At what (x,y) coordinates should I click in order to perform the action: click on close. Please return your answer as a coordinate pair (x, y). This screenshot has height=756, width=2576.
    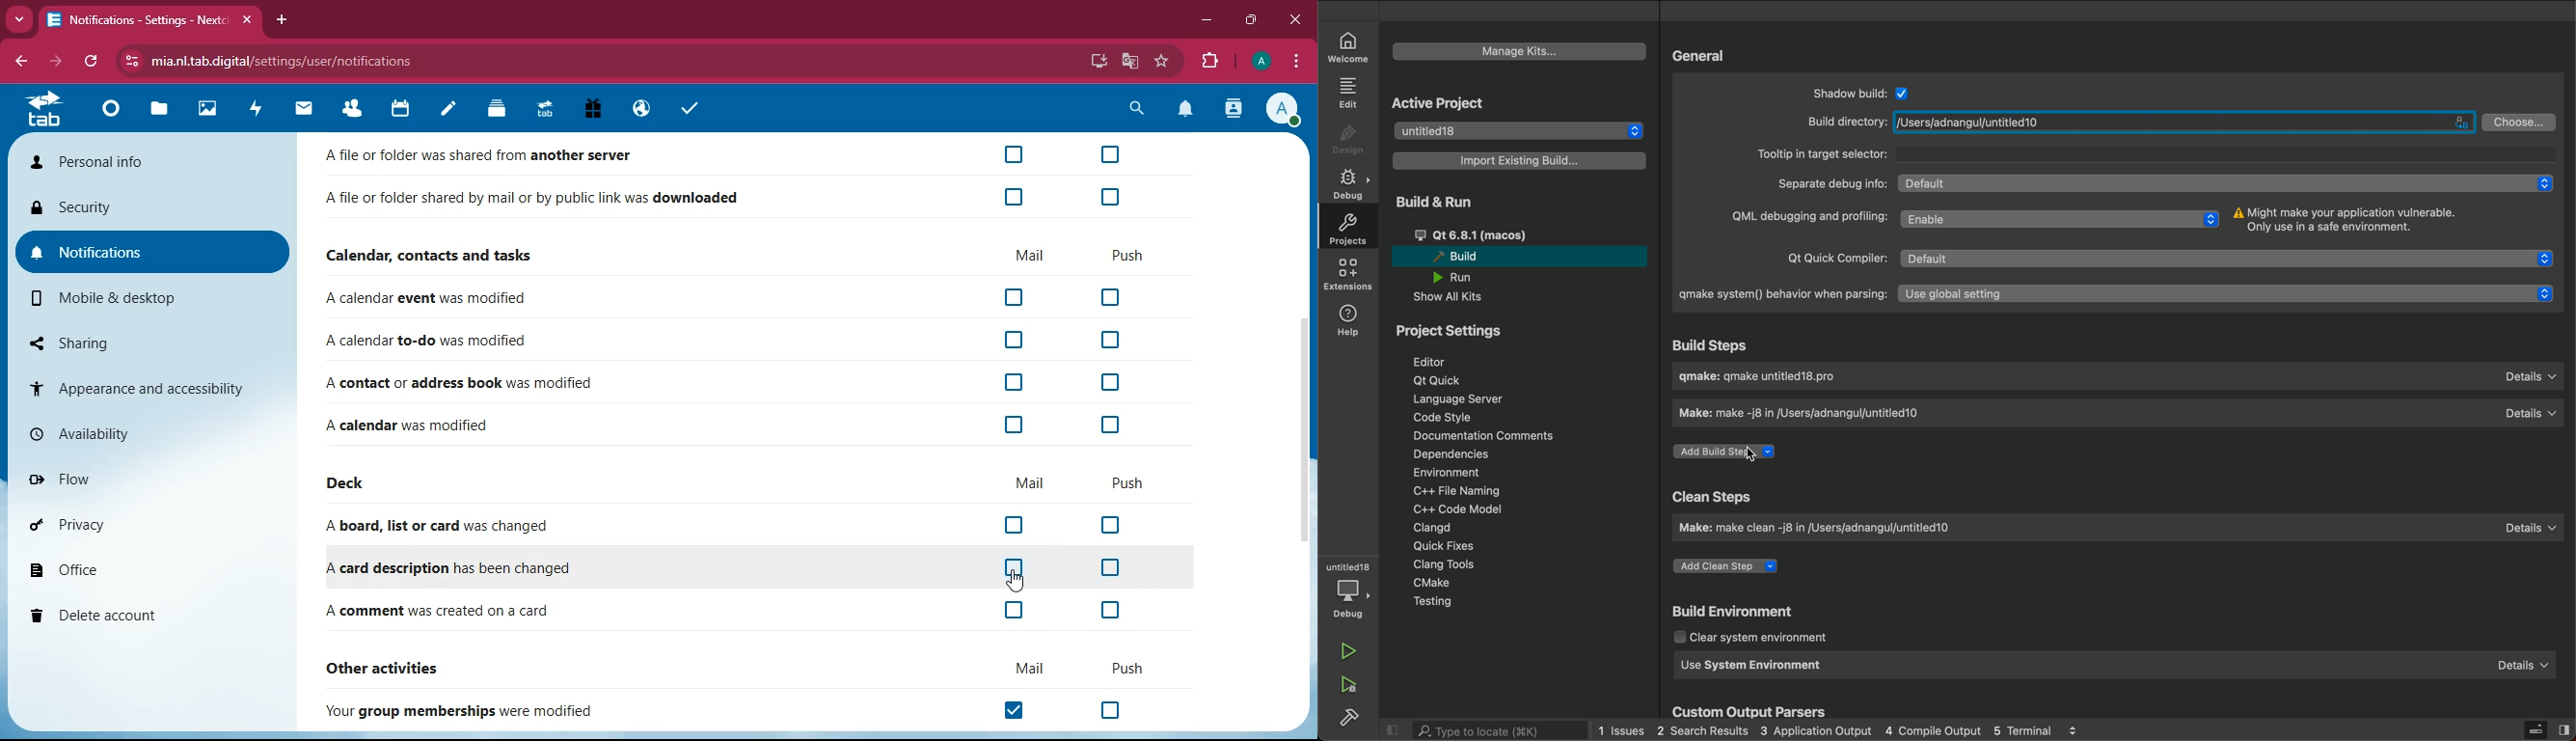
    Looking at the image, I should click on (245, 20).